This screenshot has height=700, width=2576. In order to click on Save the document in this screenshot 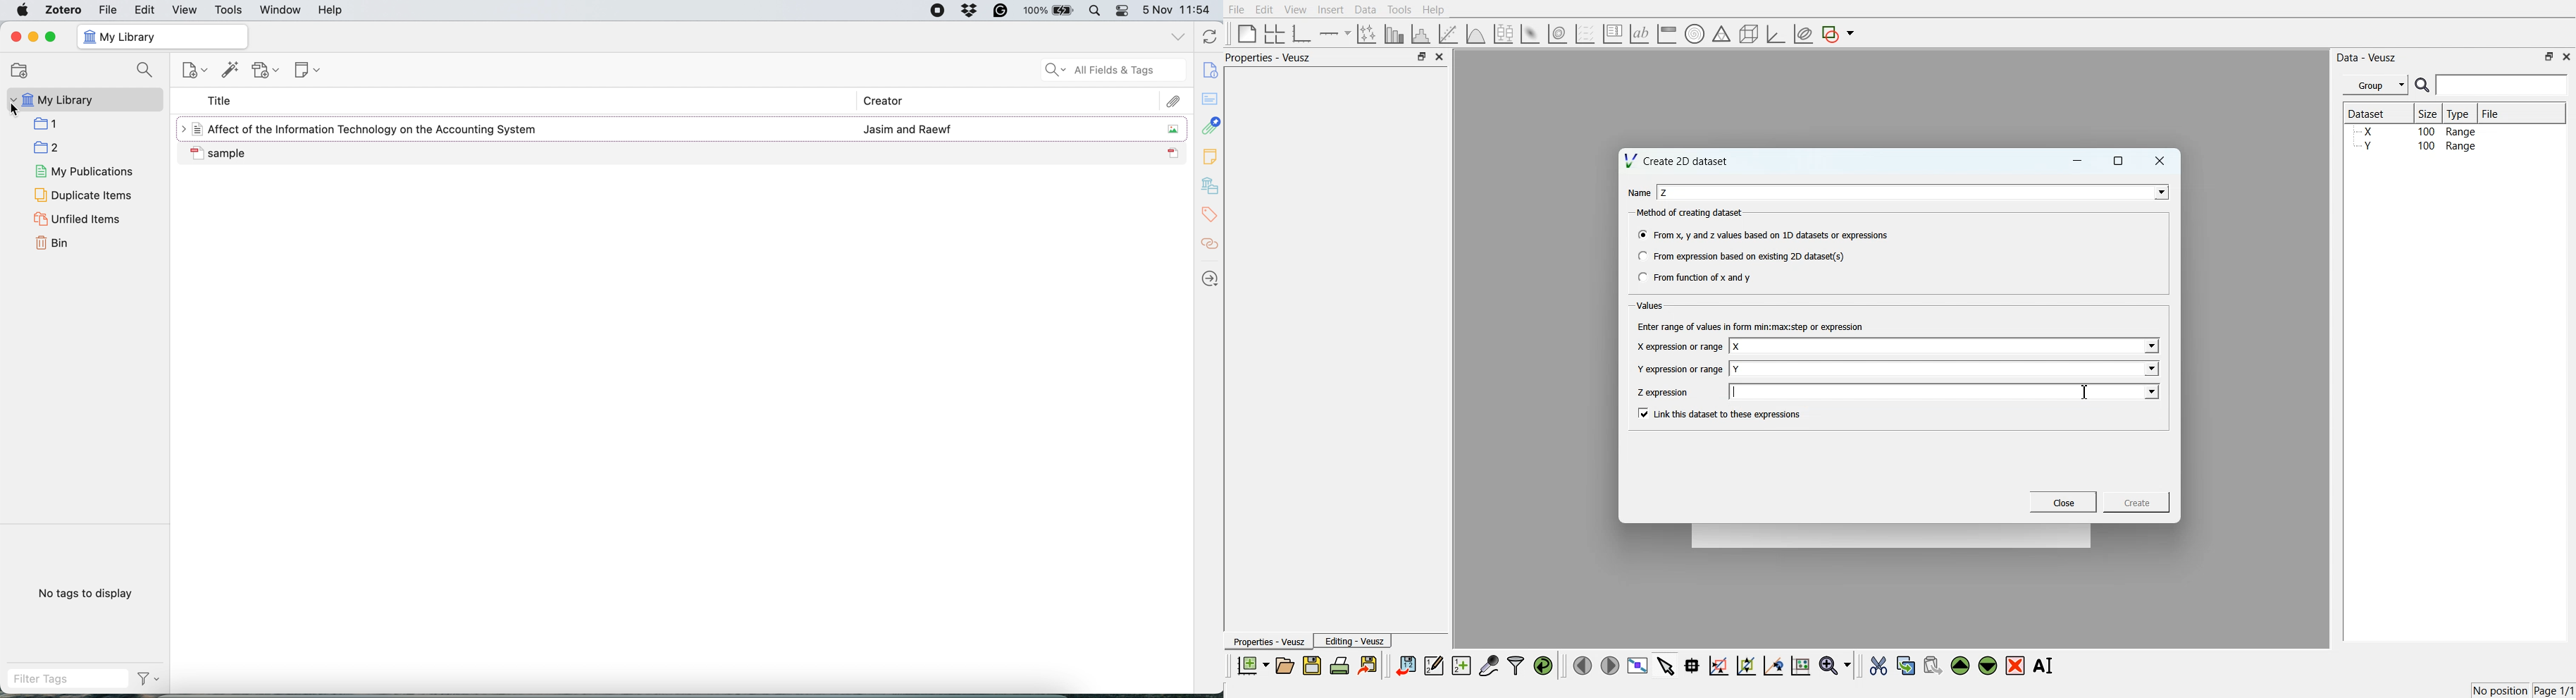, I will do `click(1312, 665)`.